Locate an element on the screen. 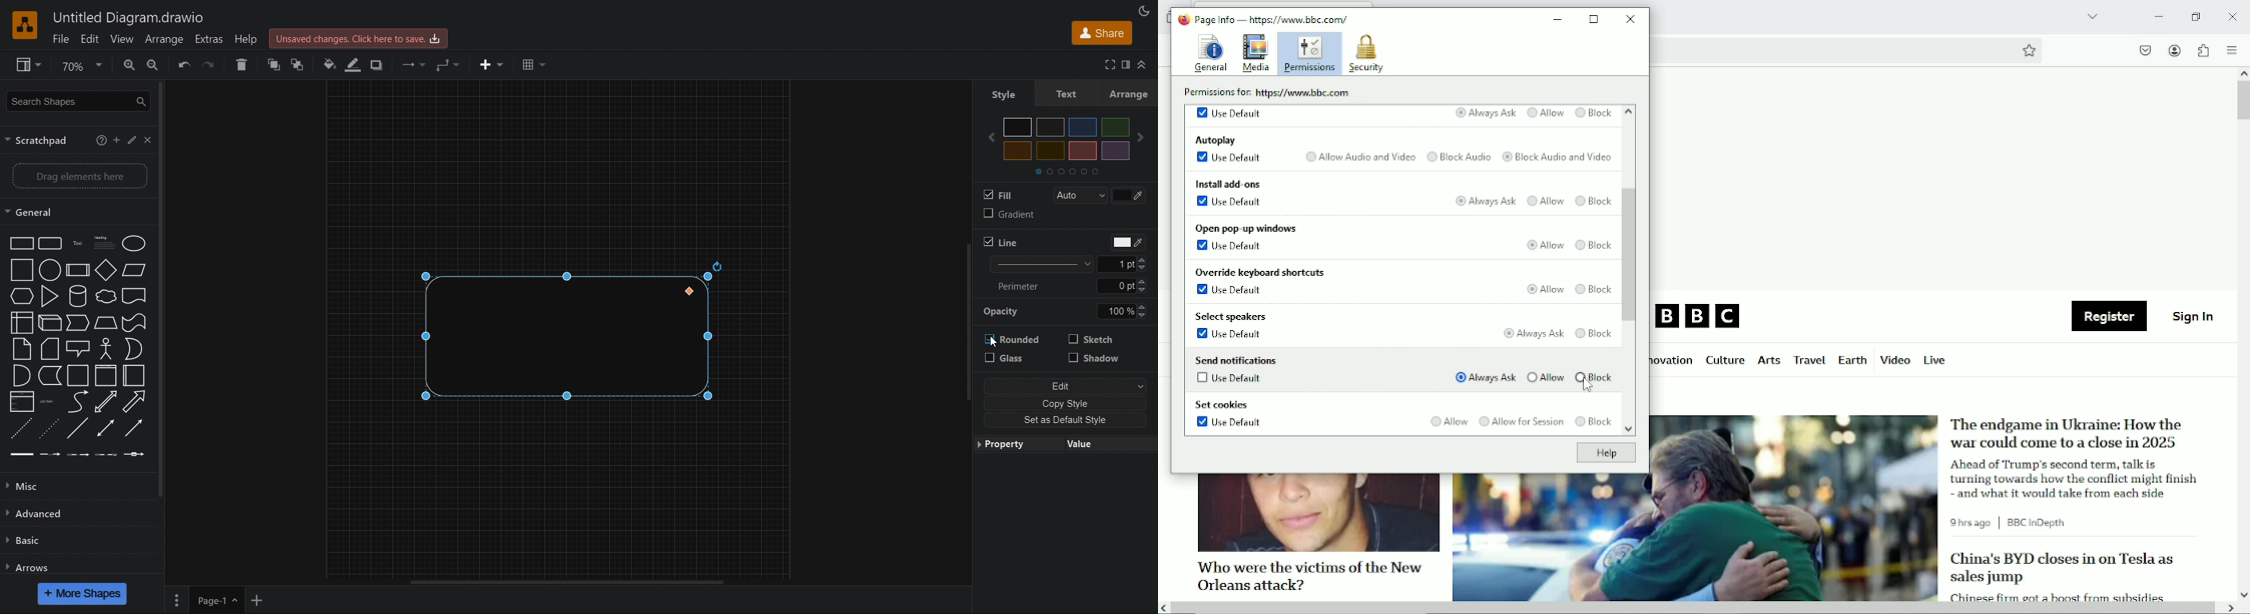 Image resolution: width=2268 pixels, height=616 pixels. Allow is located at coordinates (1542, 244).